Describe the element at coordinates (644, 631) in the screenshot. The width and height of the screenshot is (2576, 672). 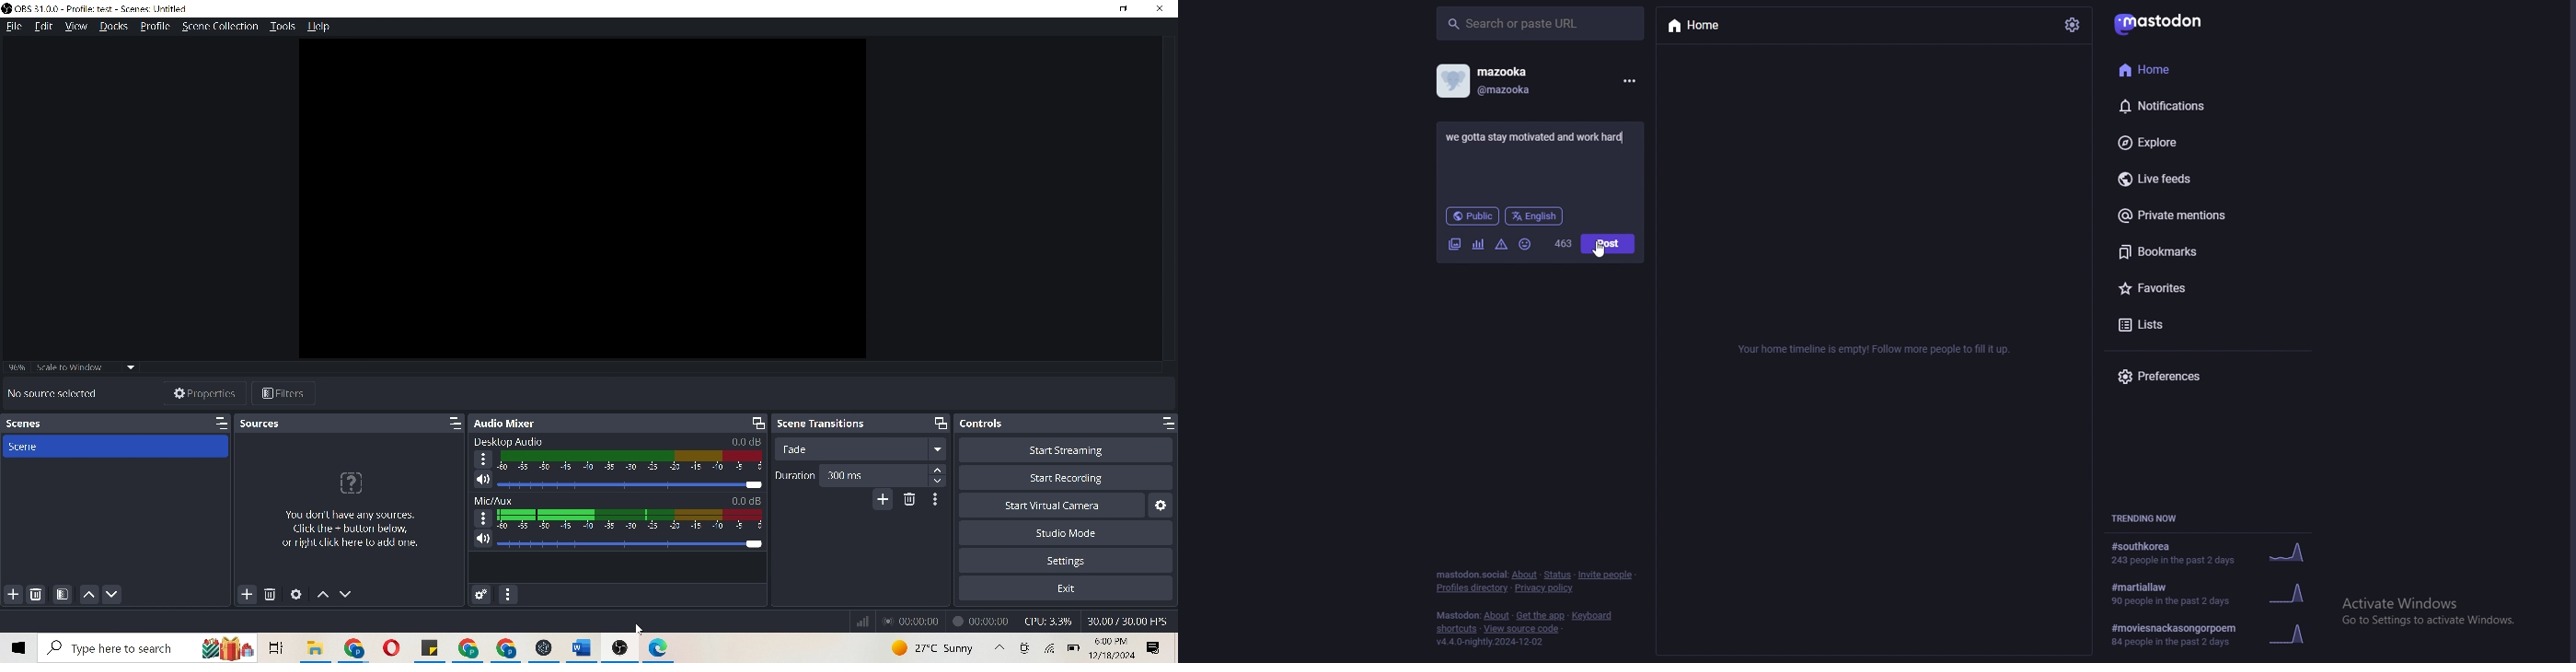
I see `Cursor` at that location.